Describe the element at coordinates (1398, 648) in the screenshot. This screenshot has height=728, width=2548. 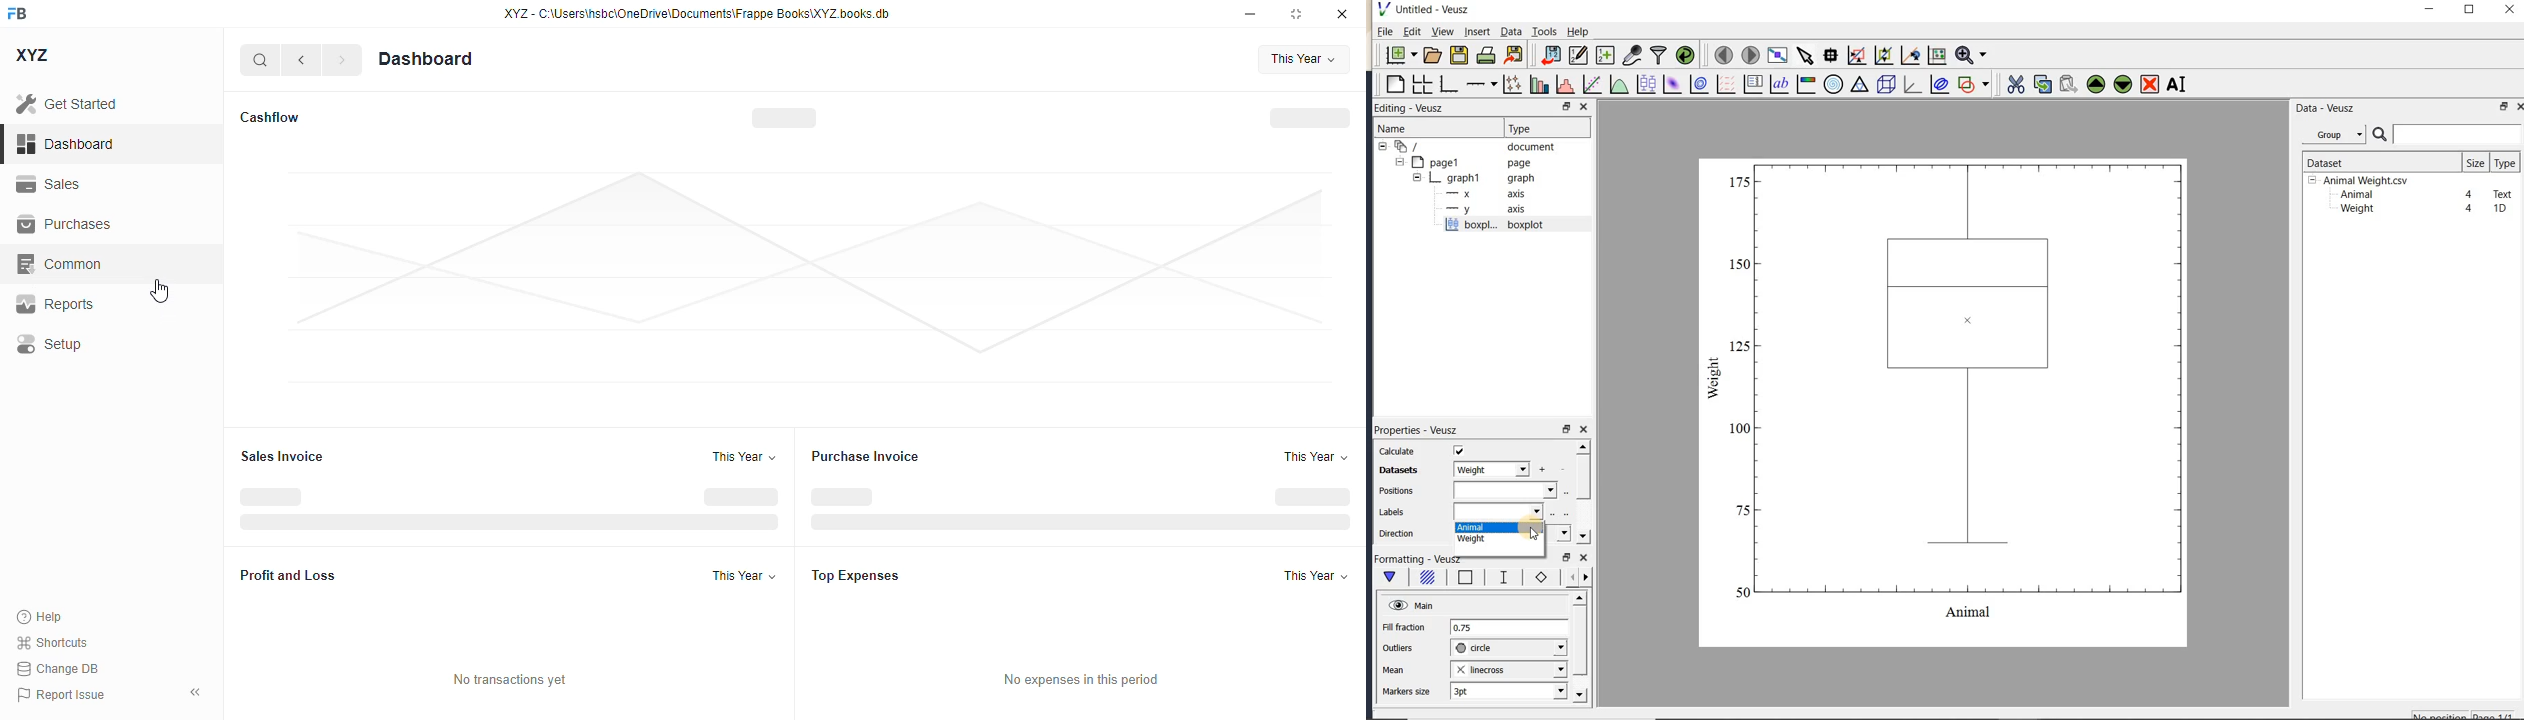
I see `outliers` at that location.